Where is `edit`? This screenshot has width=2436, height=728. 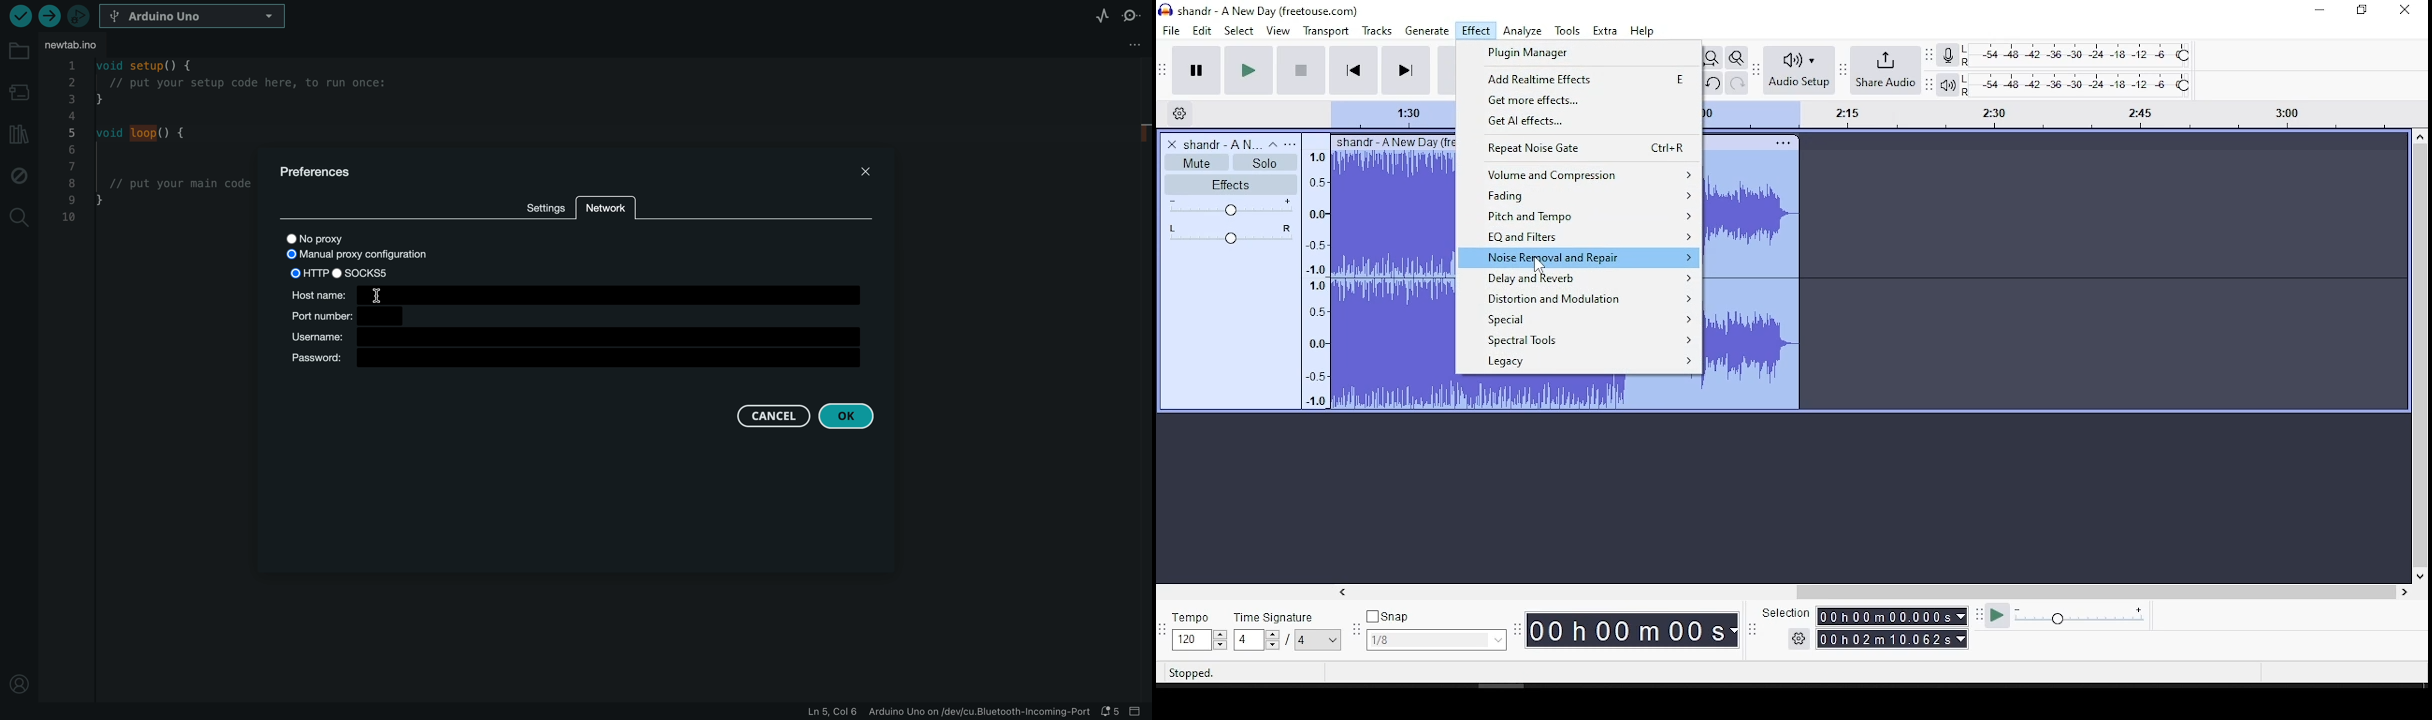 edit is located at coordinates (1202, 31).